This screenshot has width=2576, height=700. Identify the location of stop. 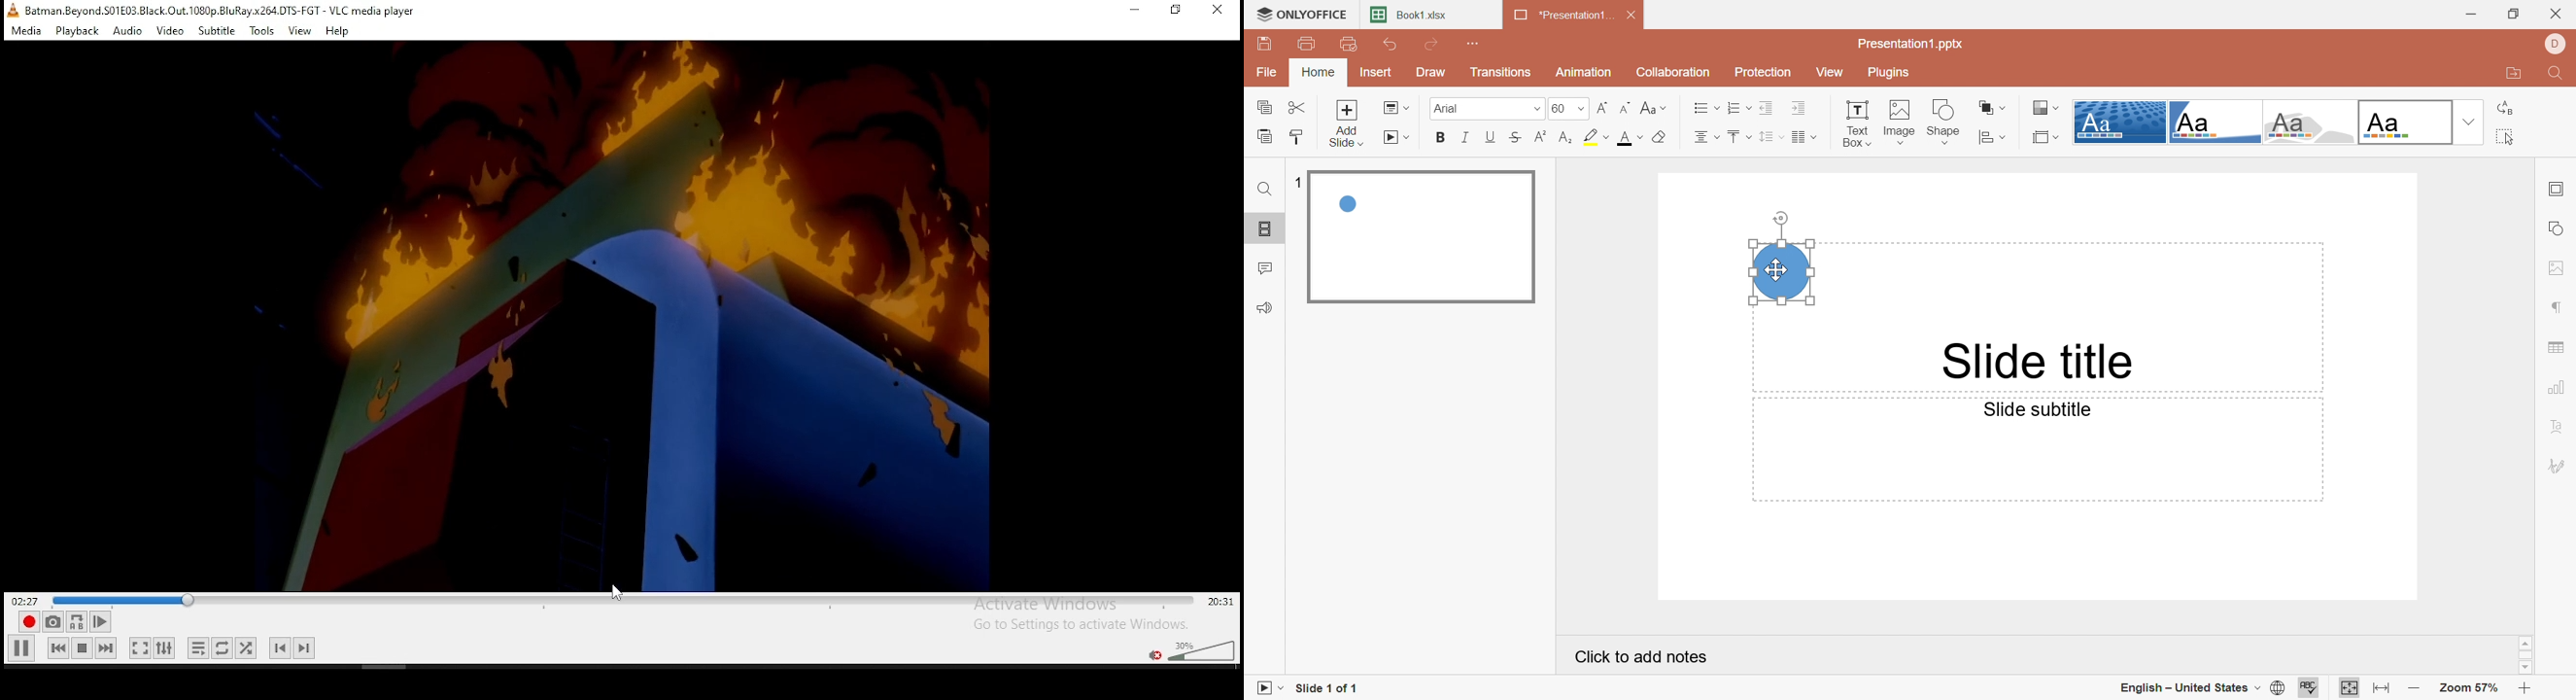
(82, 648).